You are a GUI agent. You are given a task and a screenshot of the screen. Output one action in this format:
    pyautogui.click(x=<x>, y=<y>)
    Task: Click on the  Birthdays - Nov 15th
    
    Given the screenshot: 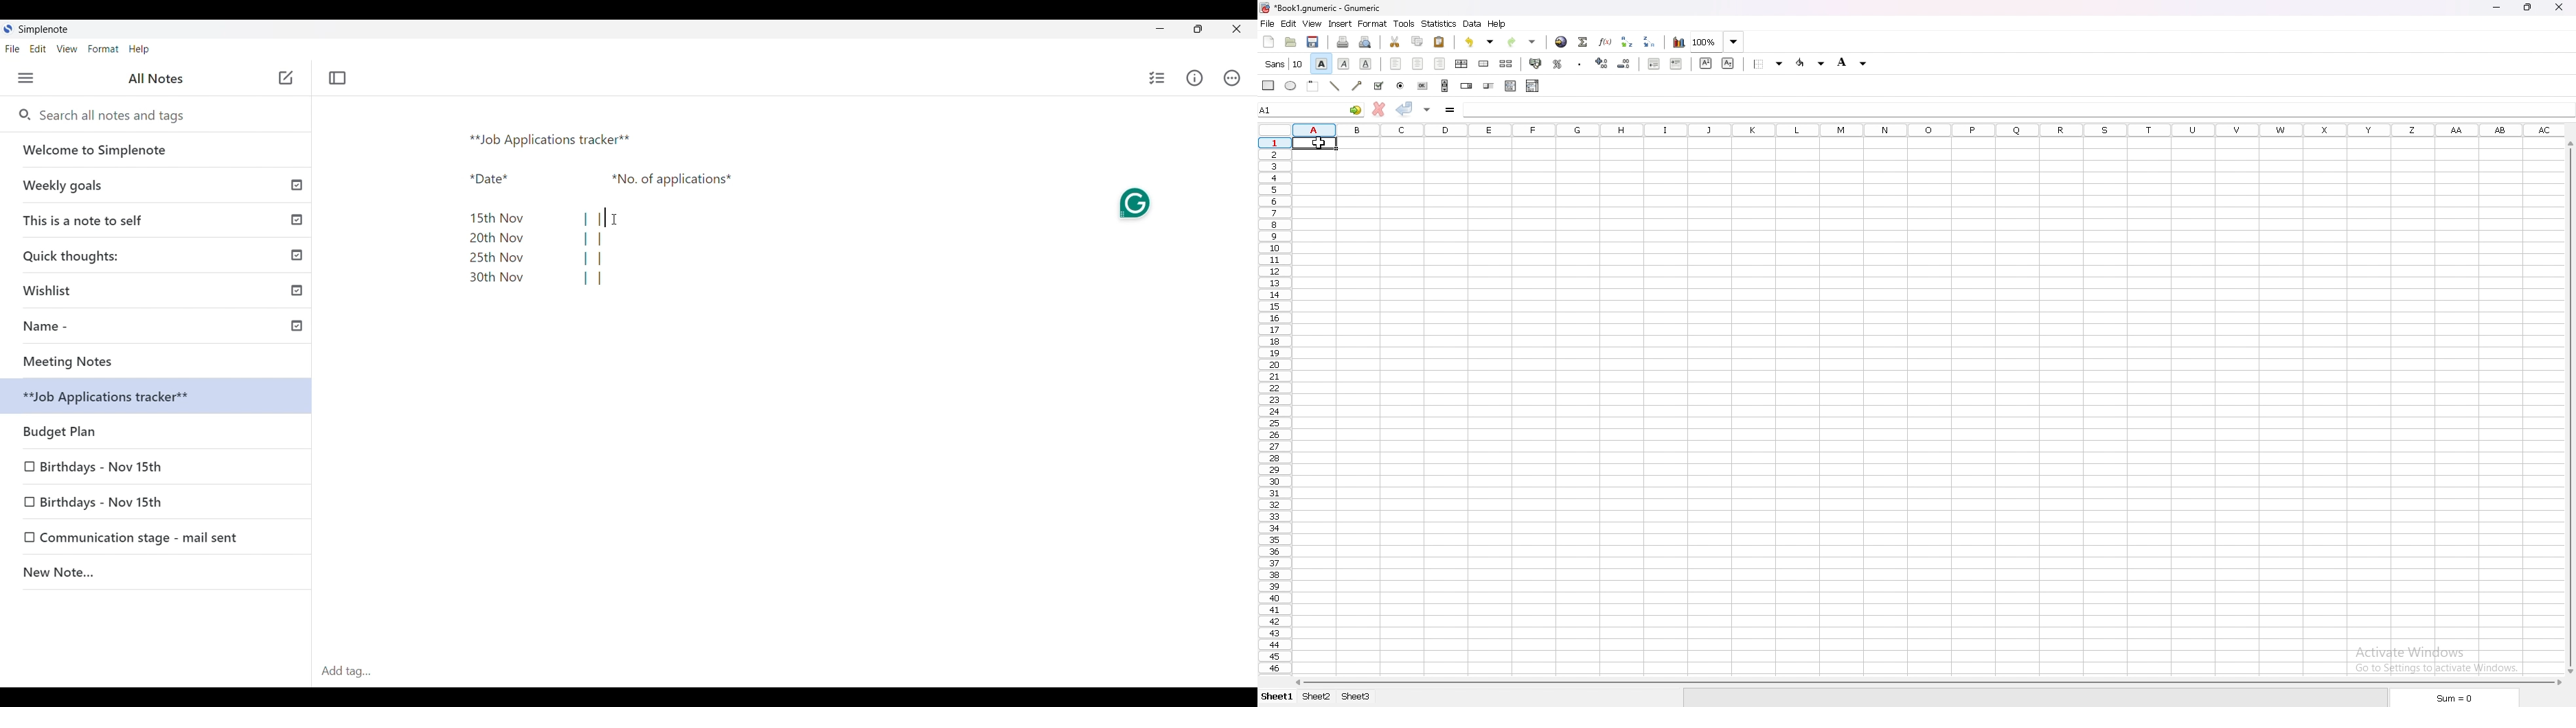 What is the action you would take?
    pyautogui.click(x=157, y=428)
    